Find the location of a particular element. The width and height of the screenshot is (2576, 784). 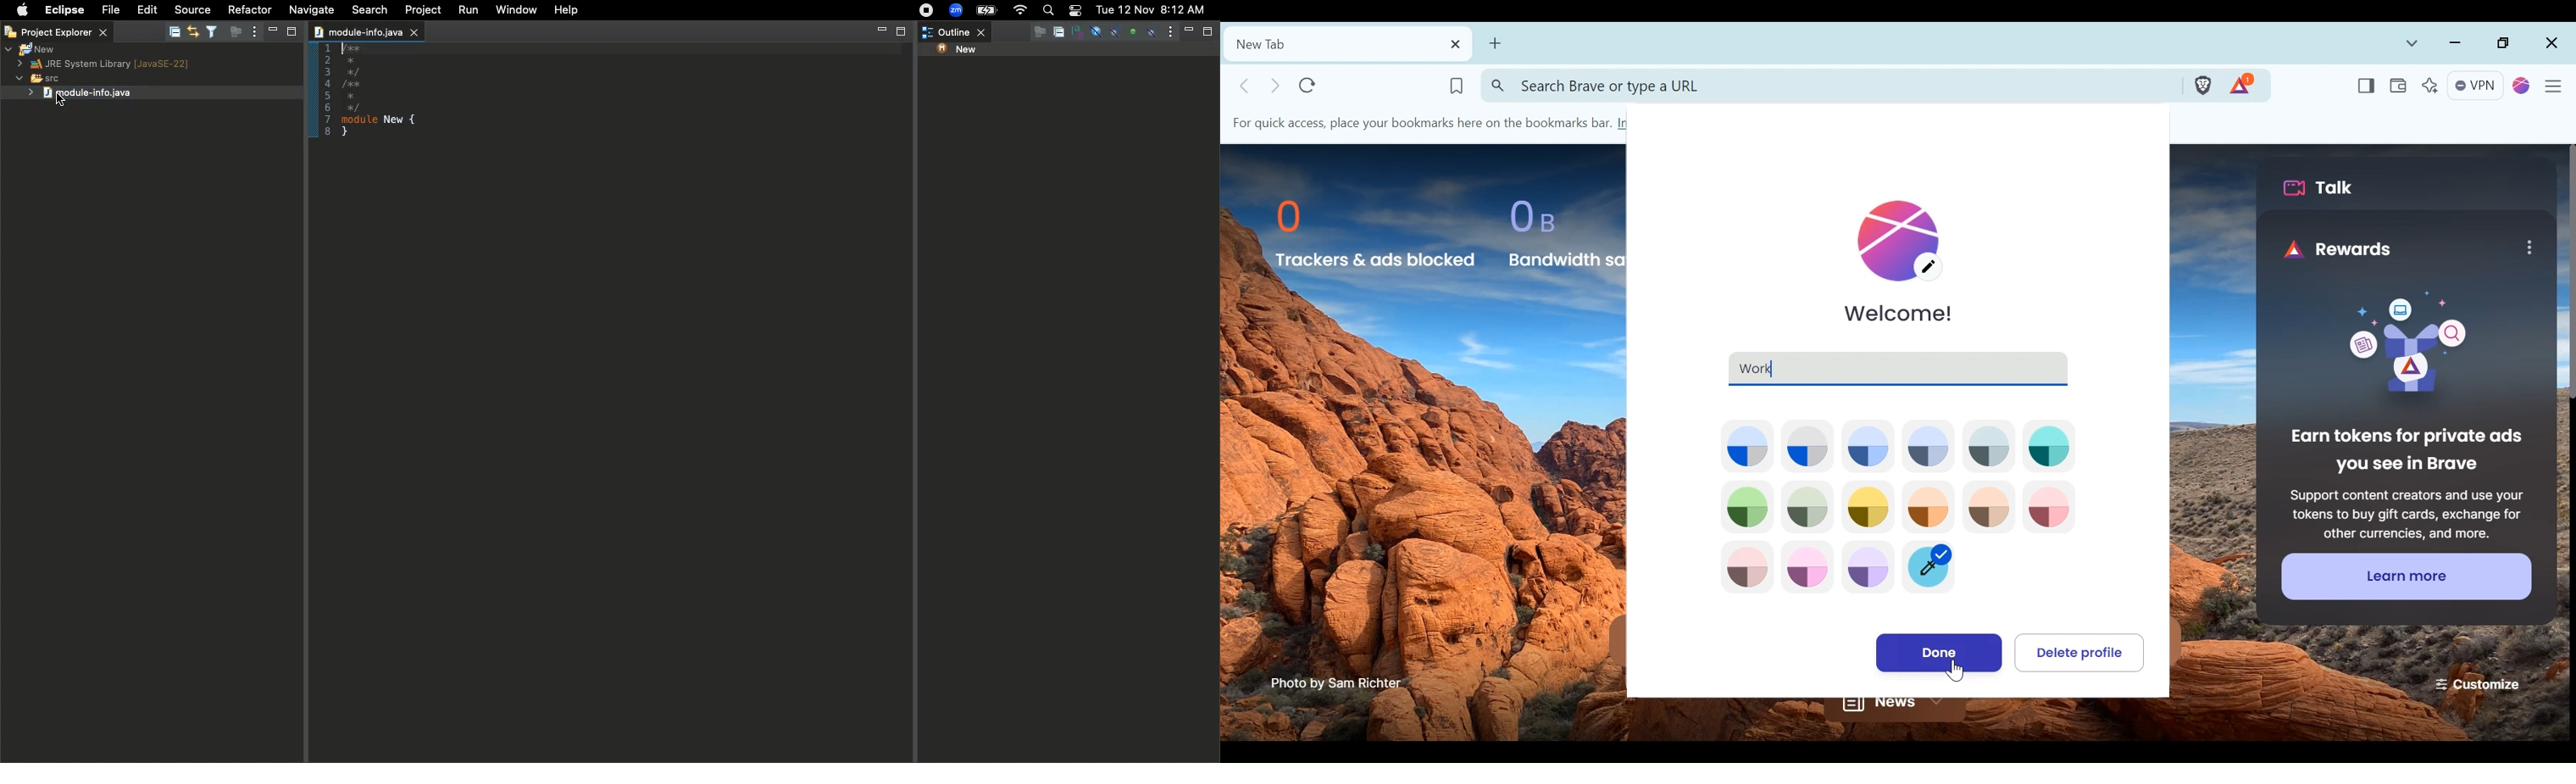

Show/Hide Sidebar is located at coordinates (2366, 87).